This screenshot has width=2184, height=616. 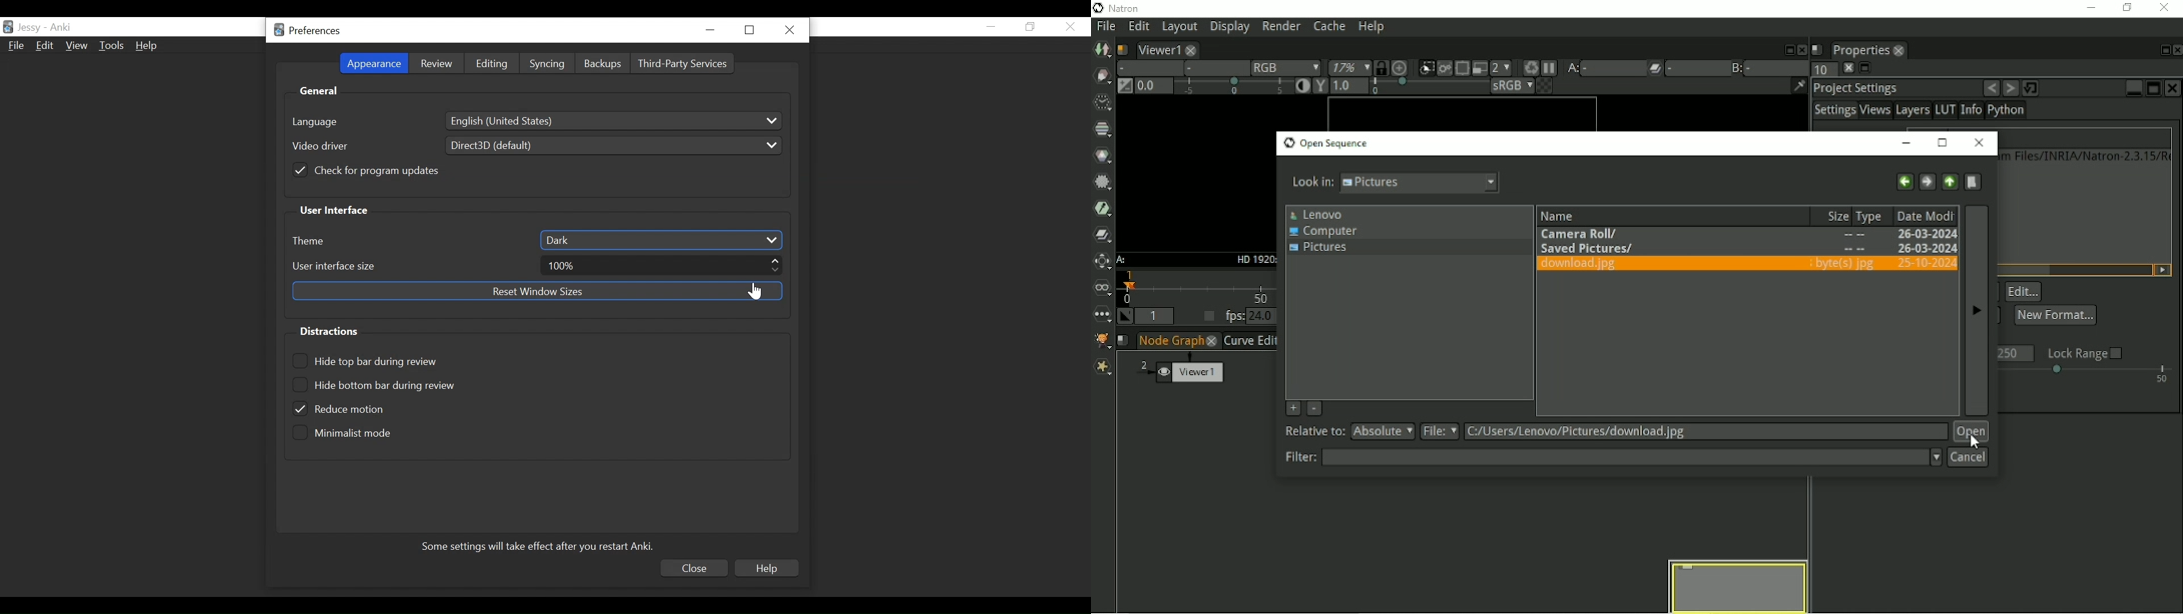 I want to click on Reset Window sizes, so click(x=537, y=290).